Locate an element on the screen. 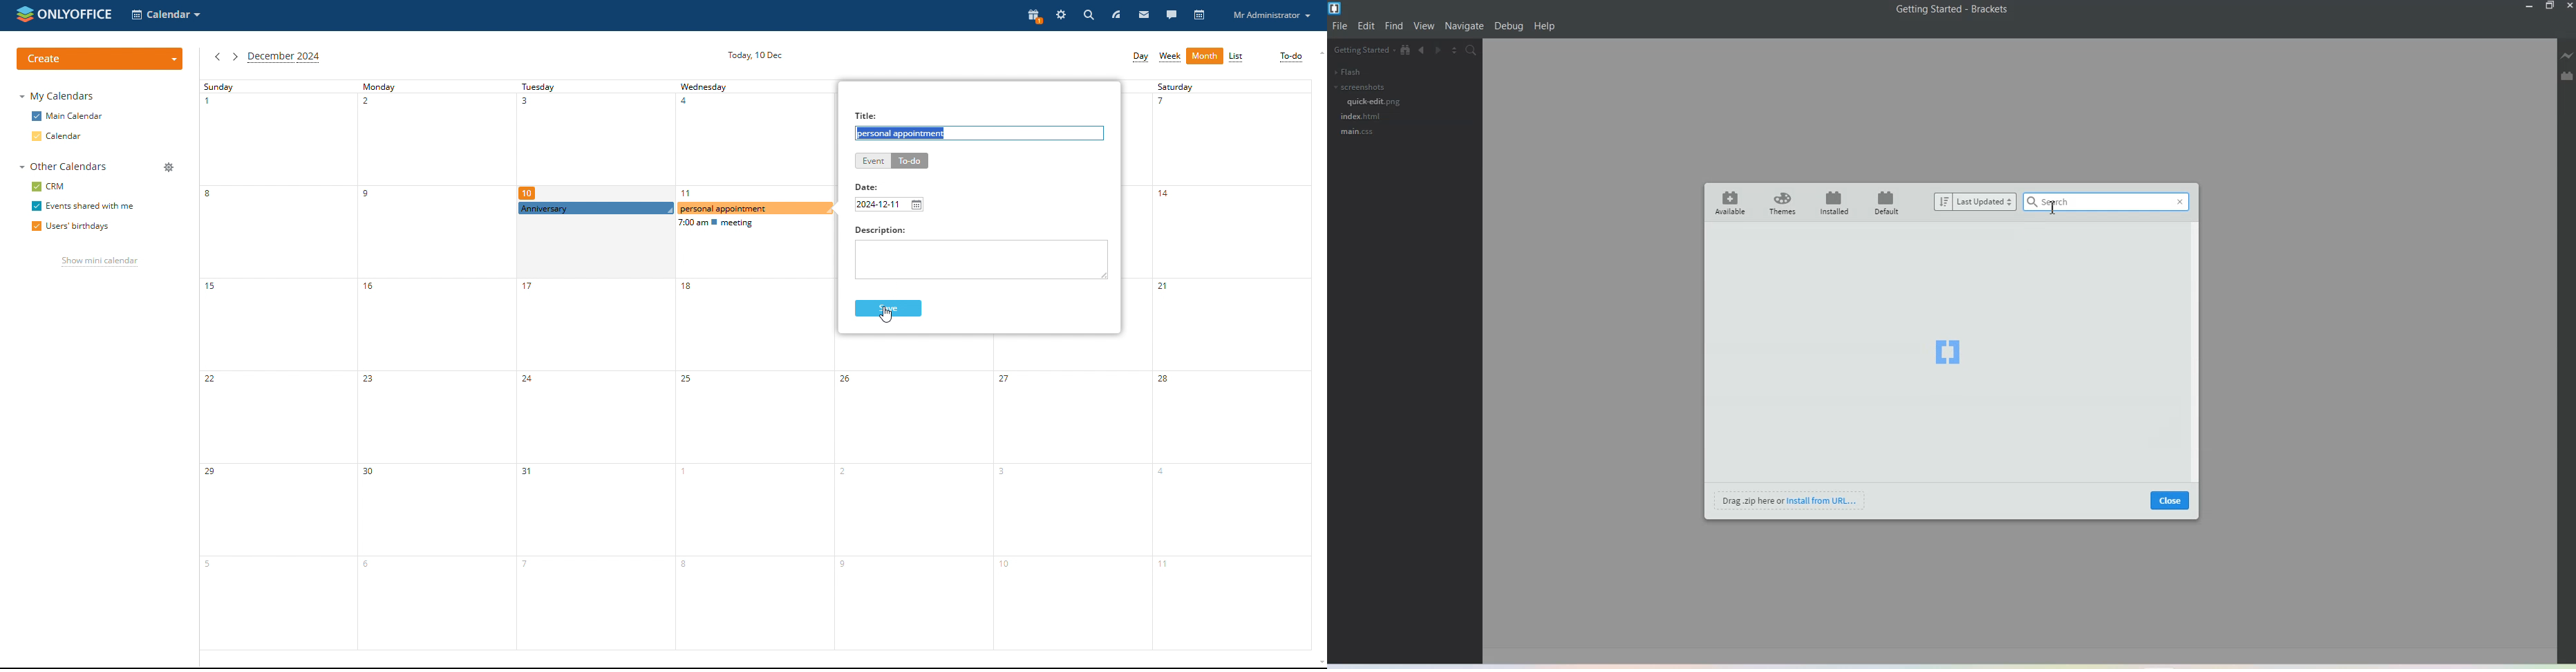 The height and width of the screenshot is (672, 2576). to-do selected is located at coordinates (910, 161).